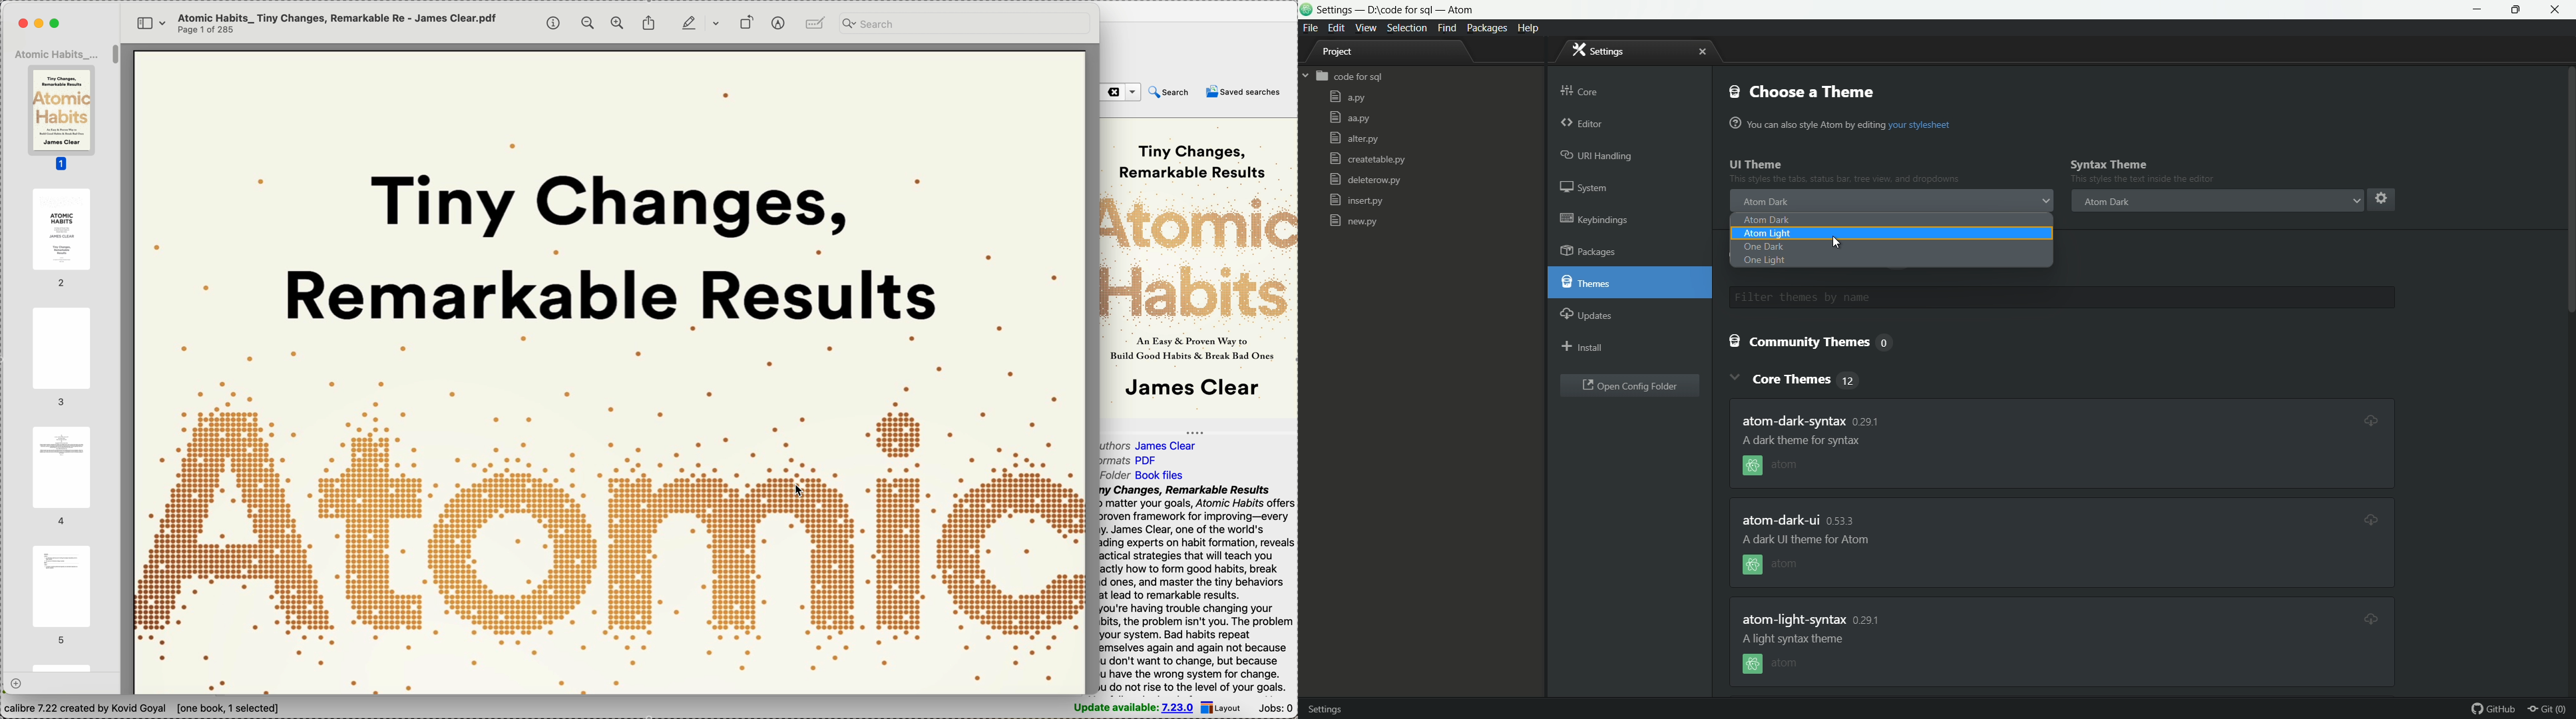 The image size is (2576, 728). I want to click on community theme, so click(1816, 343).